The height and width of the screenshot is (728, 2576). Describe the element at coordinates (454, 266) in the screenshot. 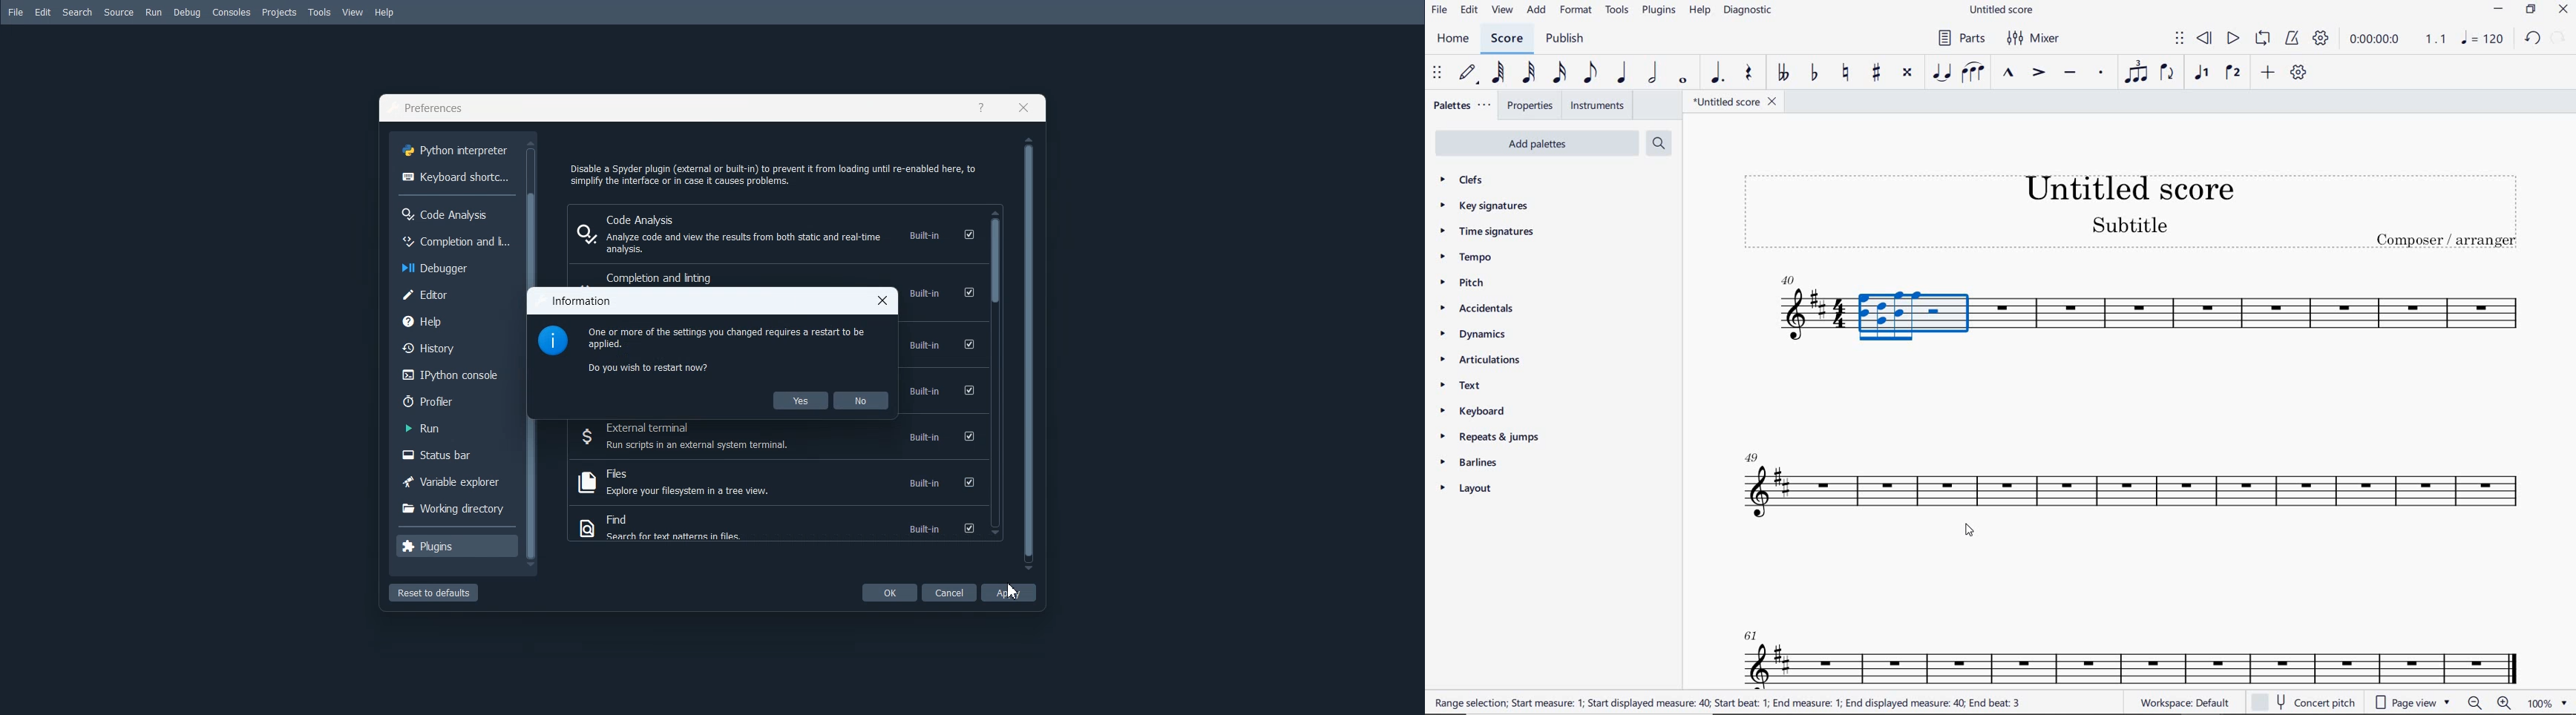

I see `Debugger` at that location.